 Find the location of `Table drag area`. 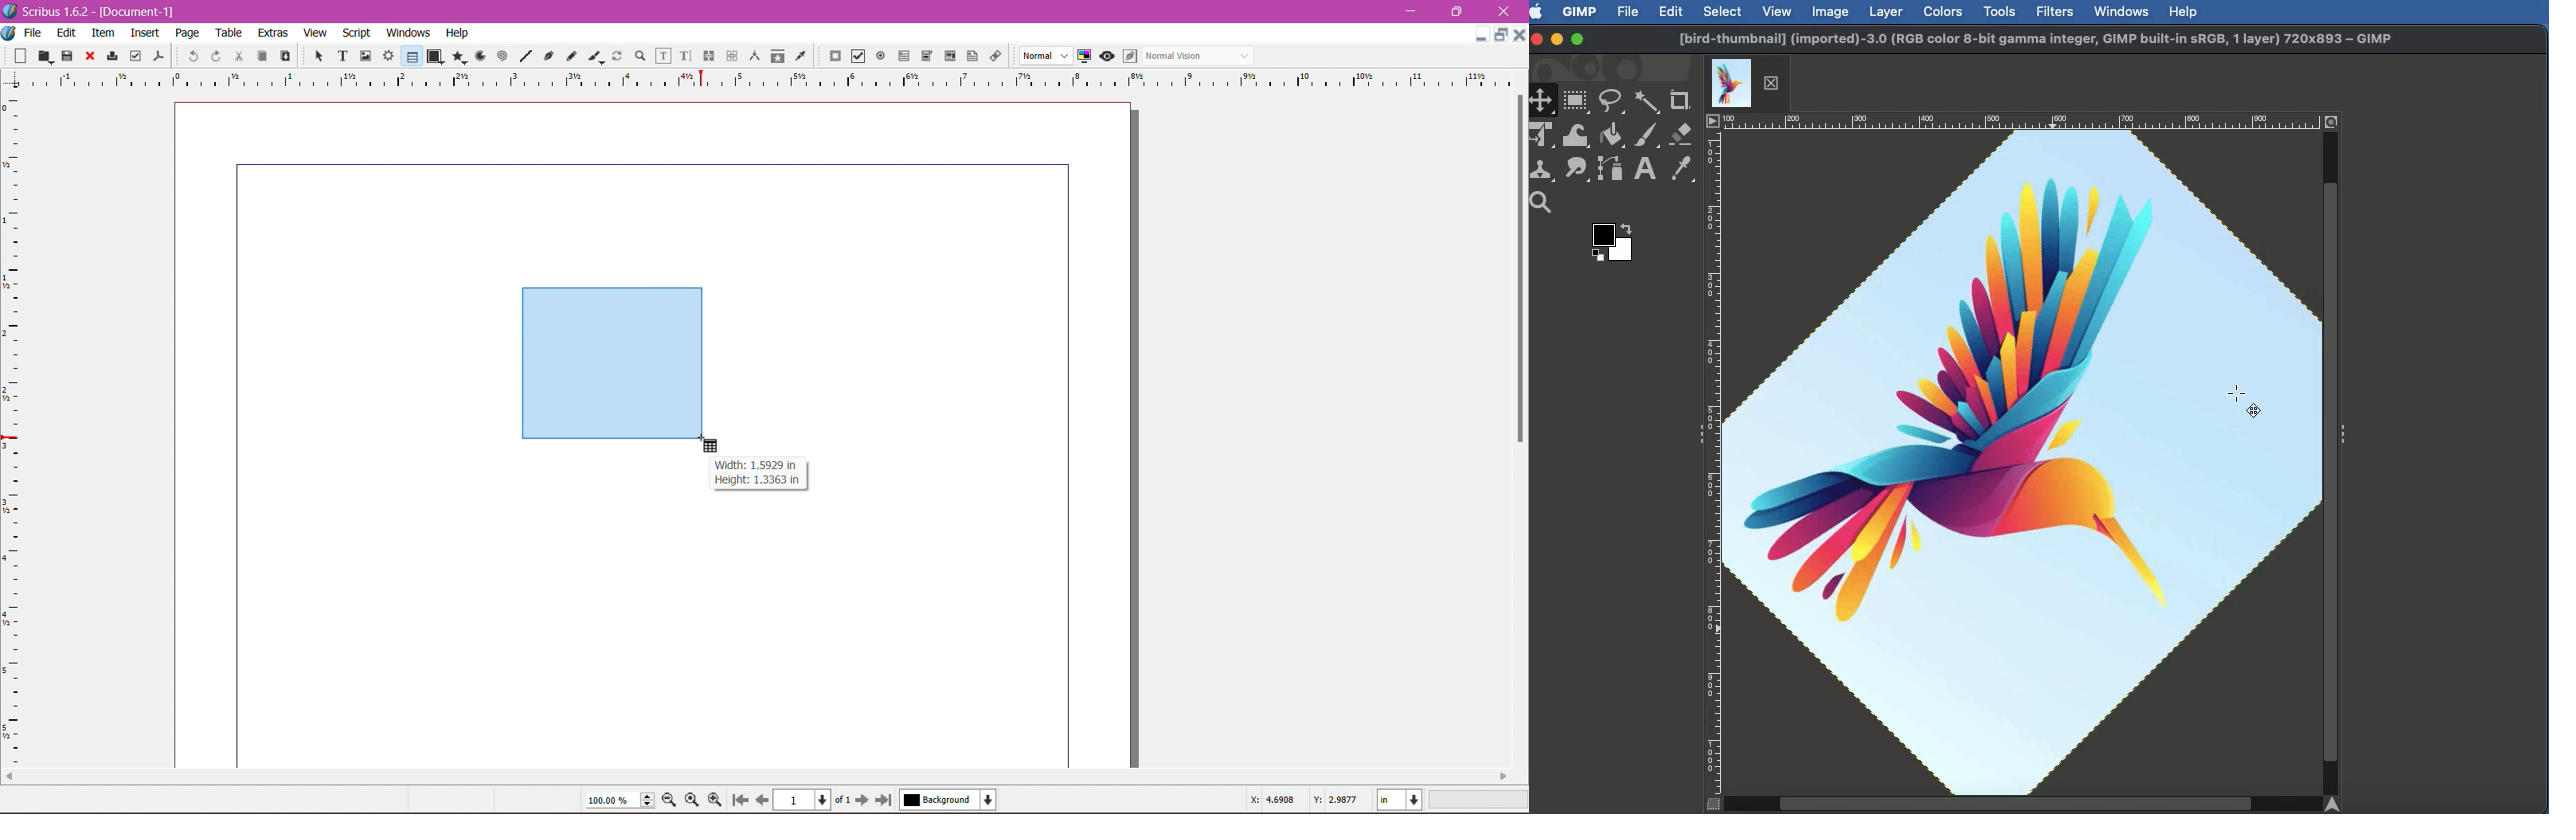

Table drag area is located at coordinates (614, 364).